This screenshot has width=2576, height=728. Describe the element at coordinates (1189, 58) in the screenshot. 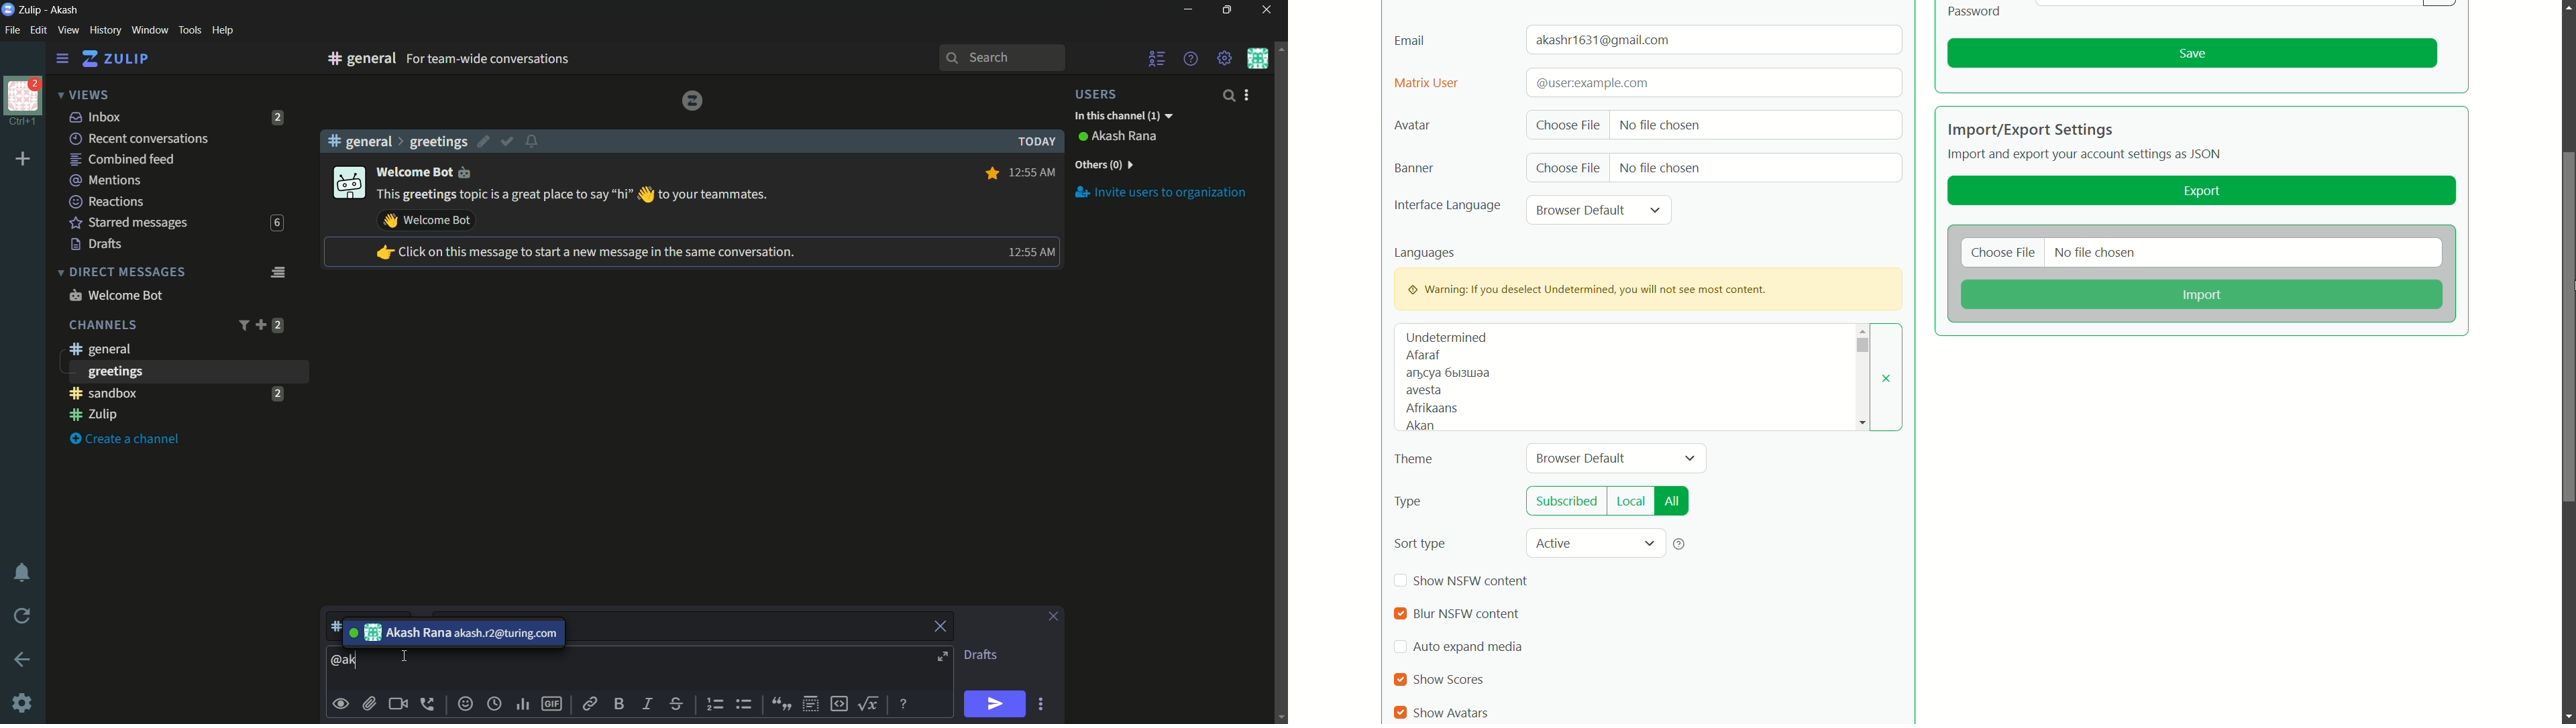

I see `help menu` at that location.